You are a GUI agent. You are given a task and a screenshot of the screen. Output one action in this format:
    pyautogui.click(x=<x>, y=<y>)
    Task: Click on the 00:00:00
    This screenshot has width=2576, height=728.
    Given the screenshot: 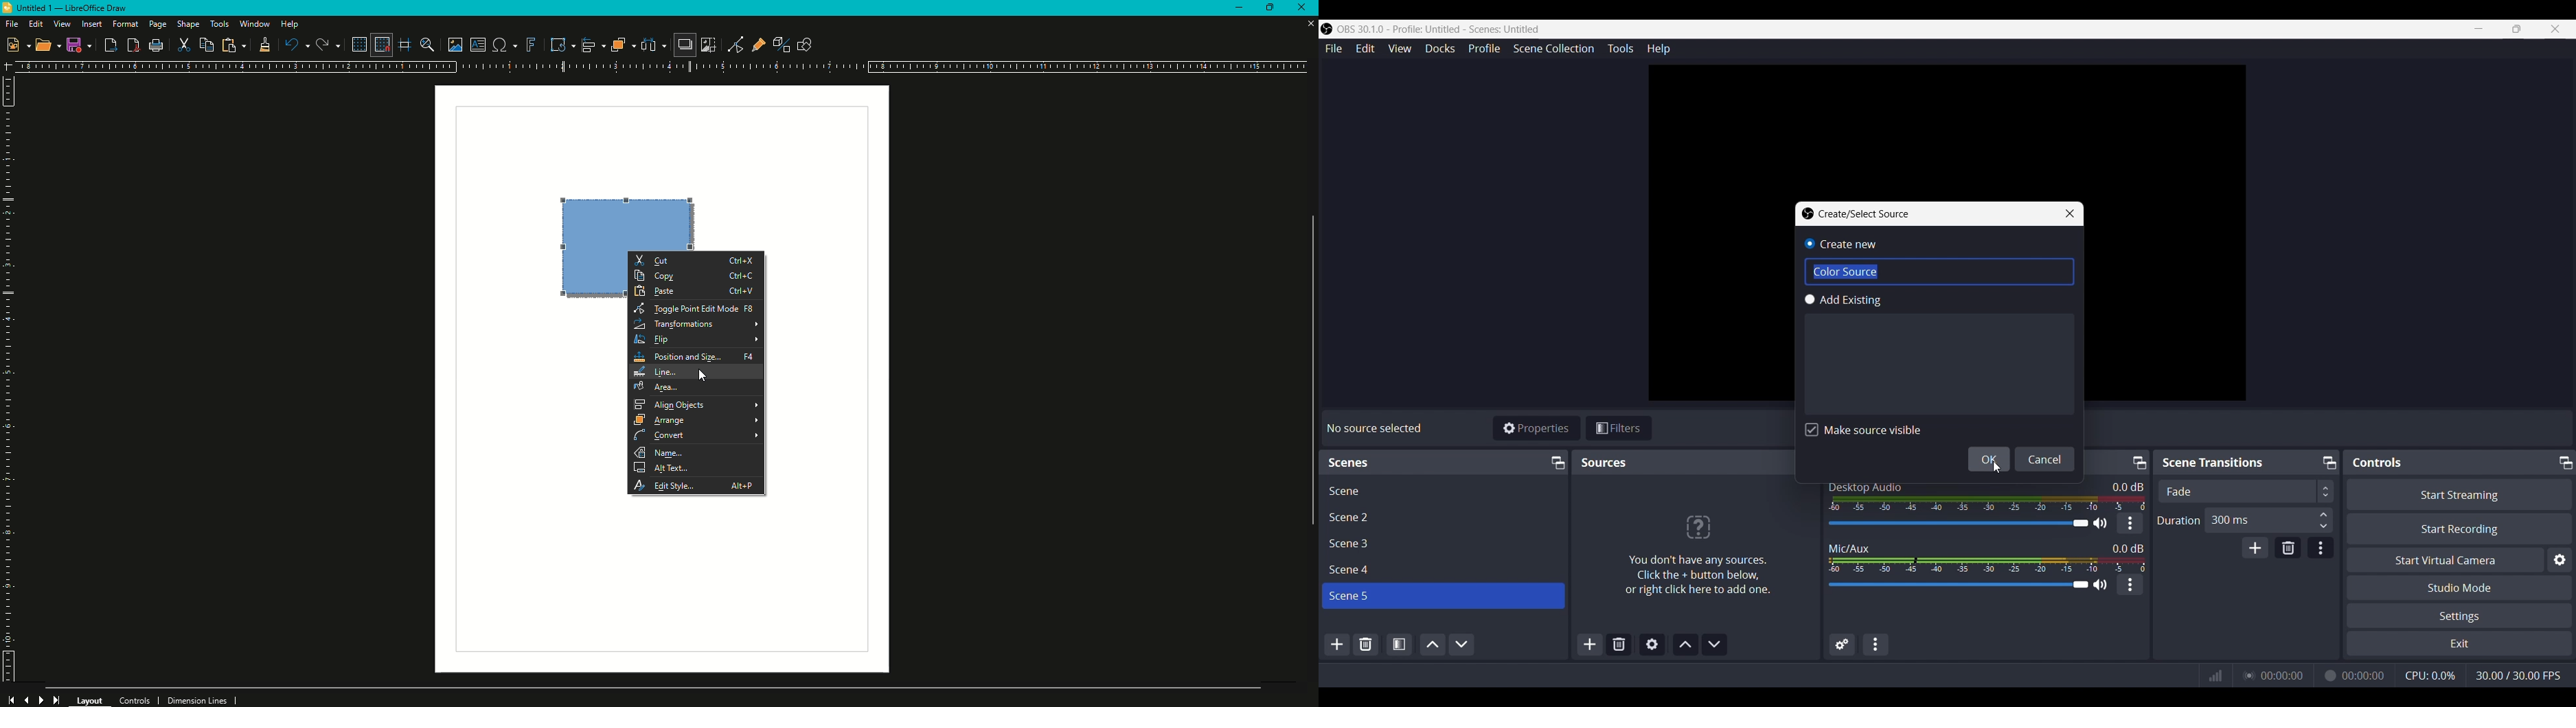 What is the action you would take?
    pyautogui.click(x=2365, y=676)
    